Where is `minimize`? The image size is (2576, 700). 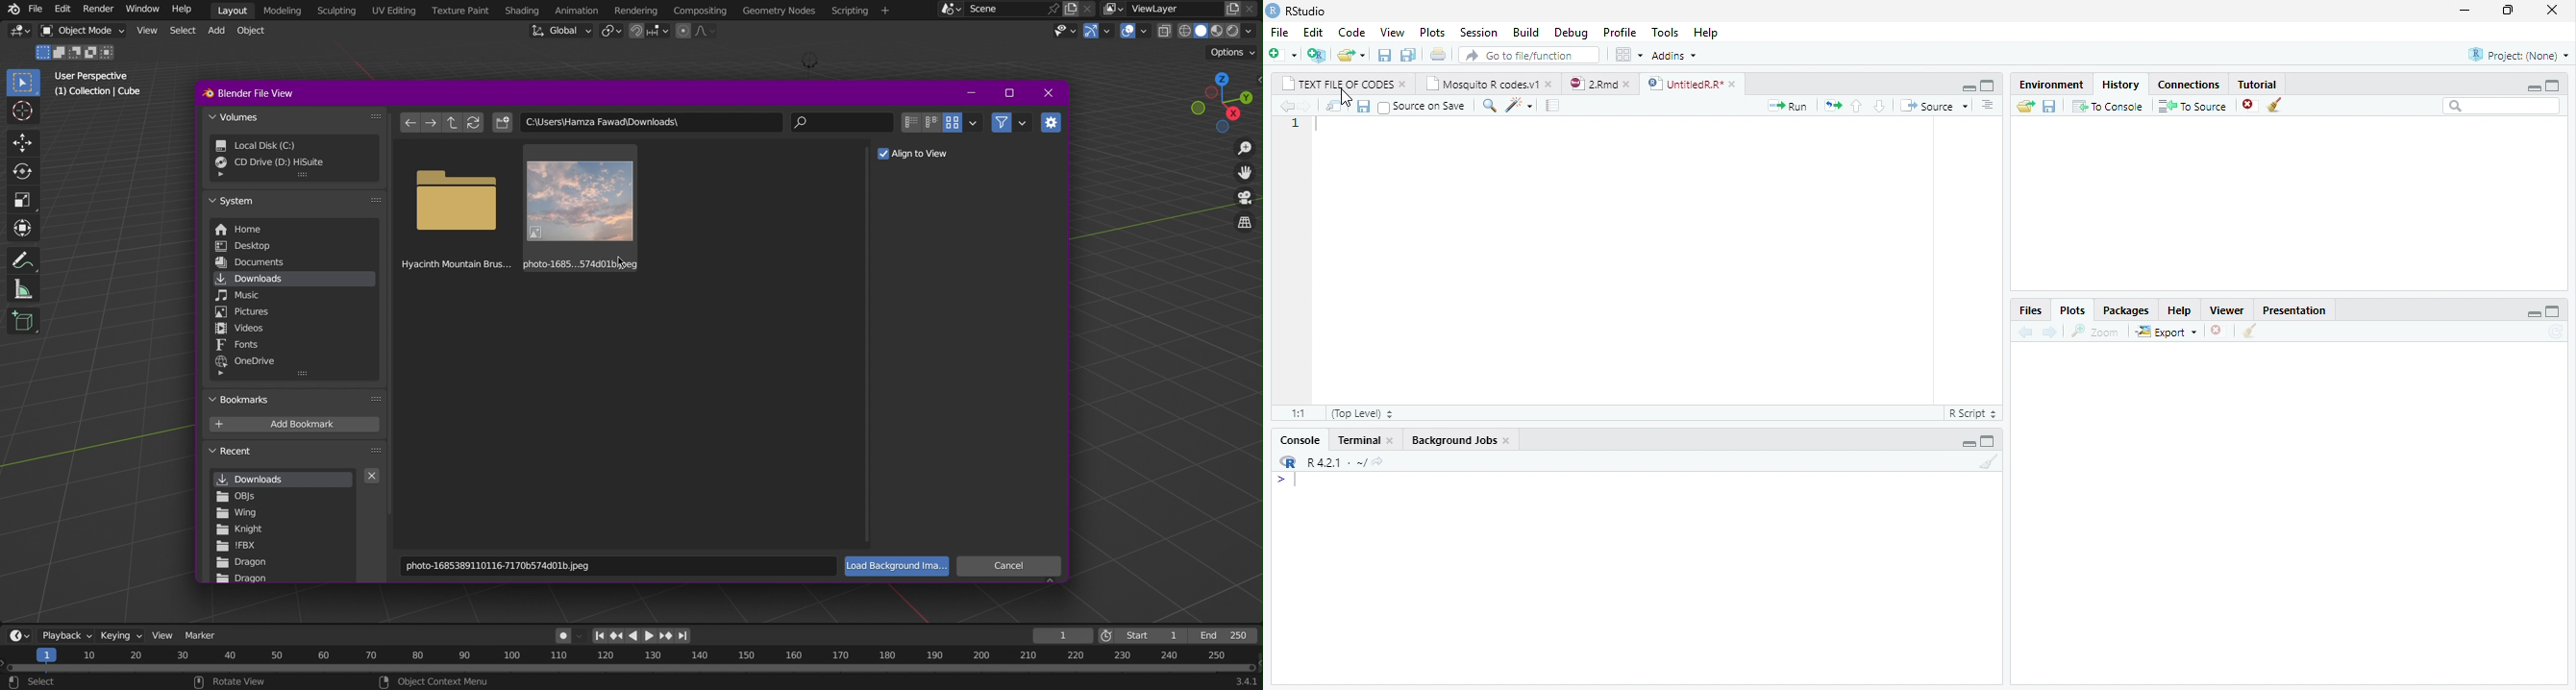 minimize is located at coordinates (1969, 444).